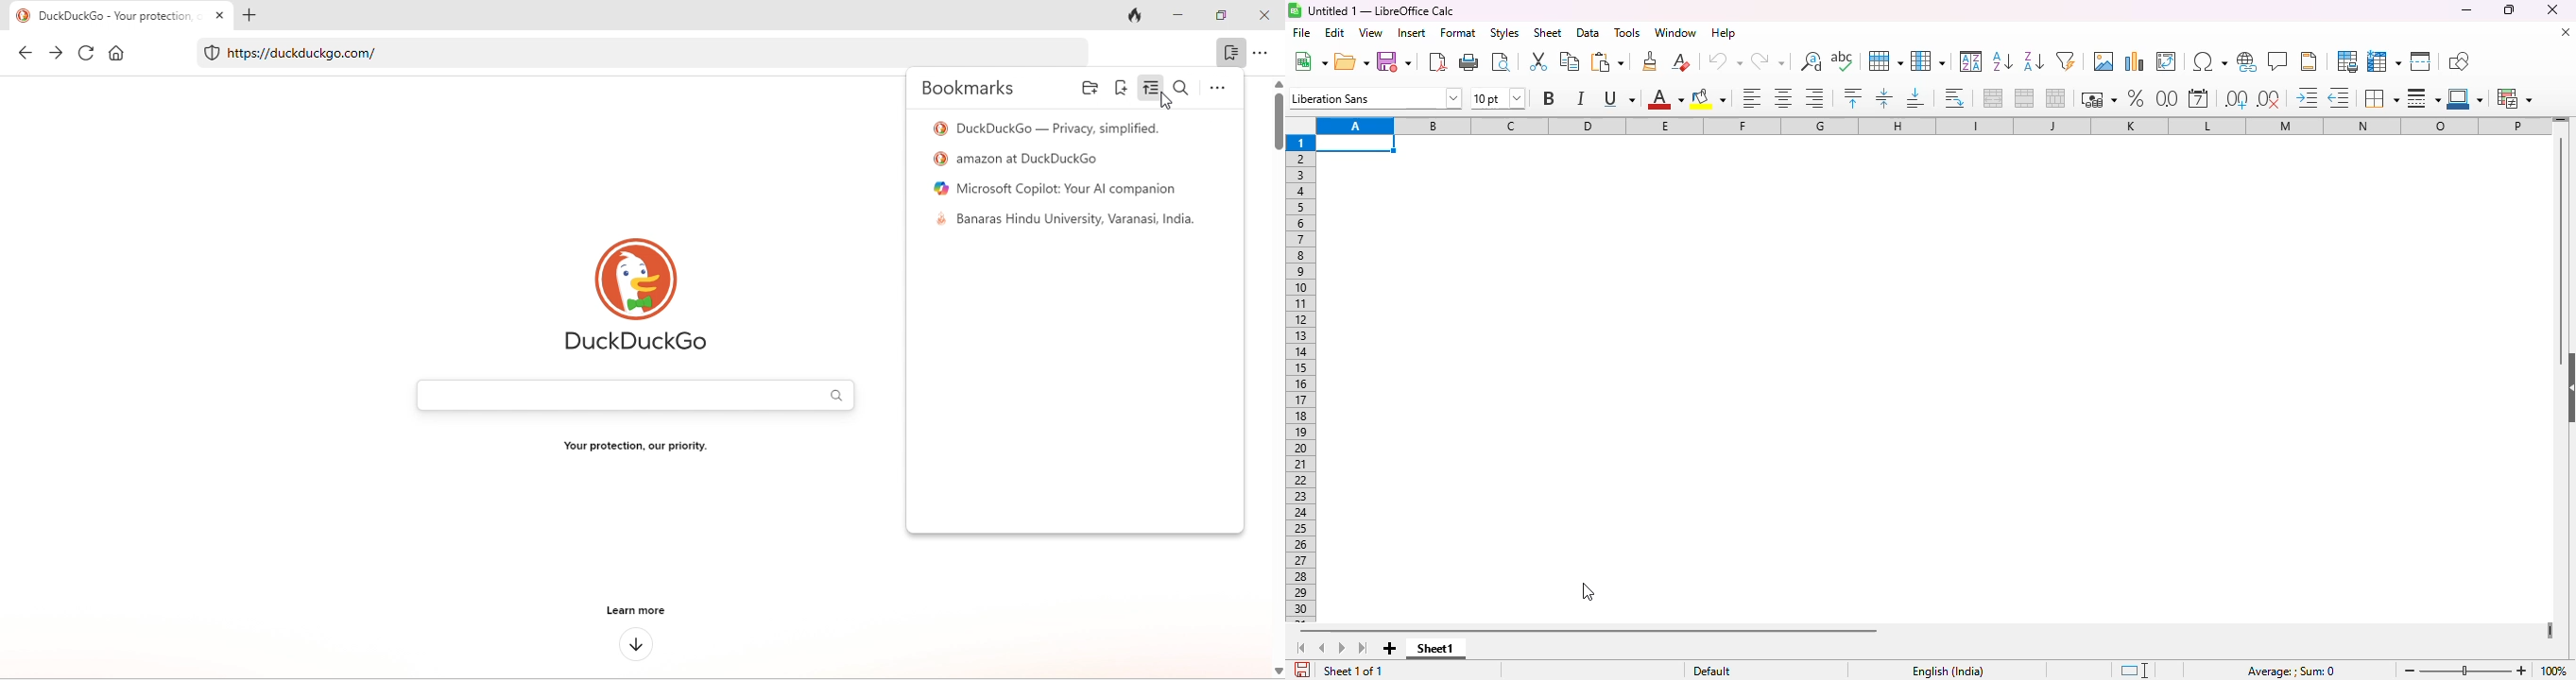 Image resolution: width=2576 pixels, height=700 pixels. Describe the element at coordinates (1503, 32) in the screenshot. I see `styles` at that location.